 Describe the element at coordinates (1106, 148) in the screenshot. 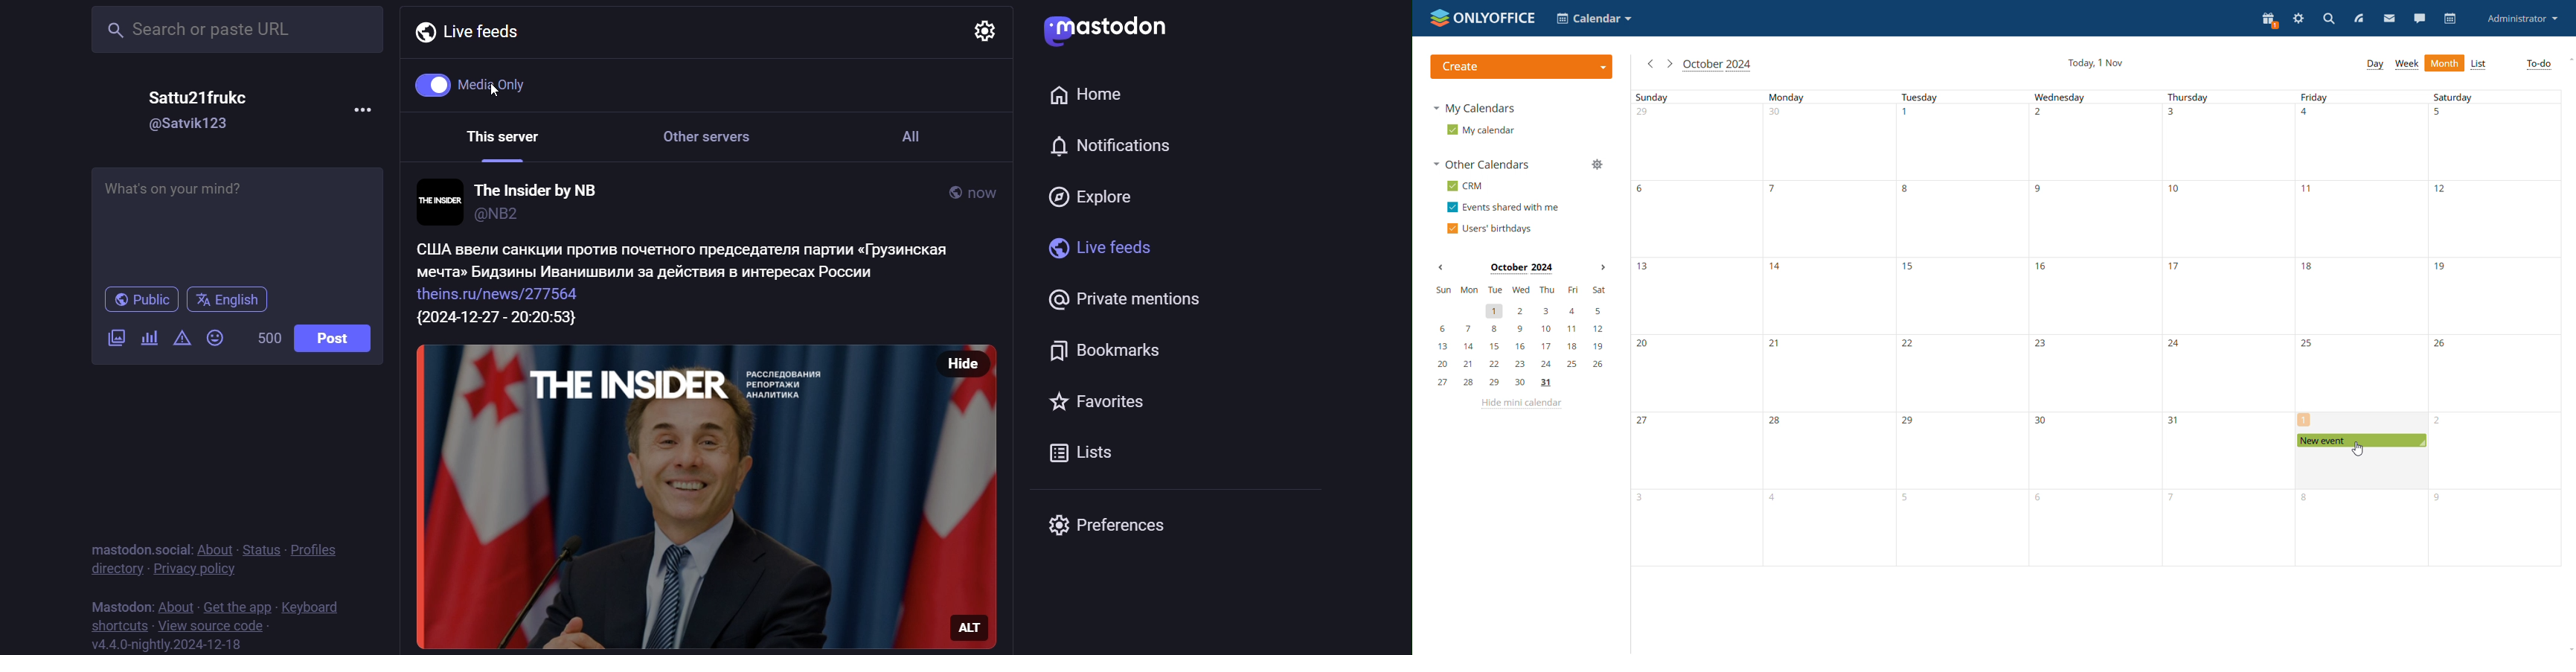

I see `notification` at that location.